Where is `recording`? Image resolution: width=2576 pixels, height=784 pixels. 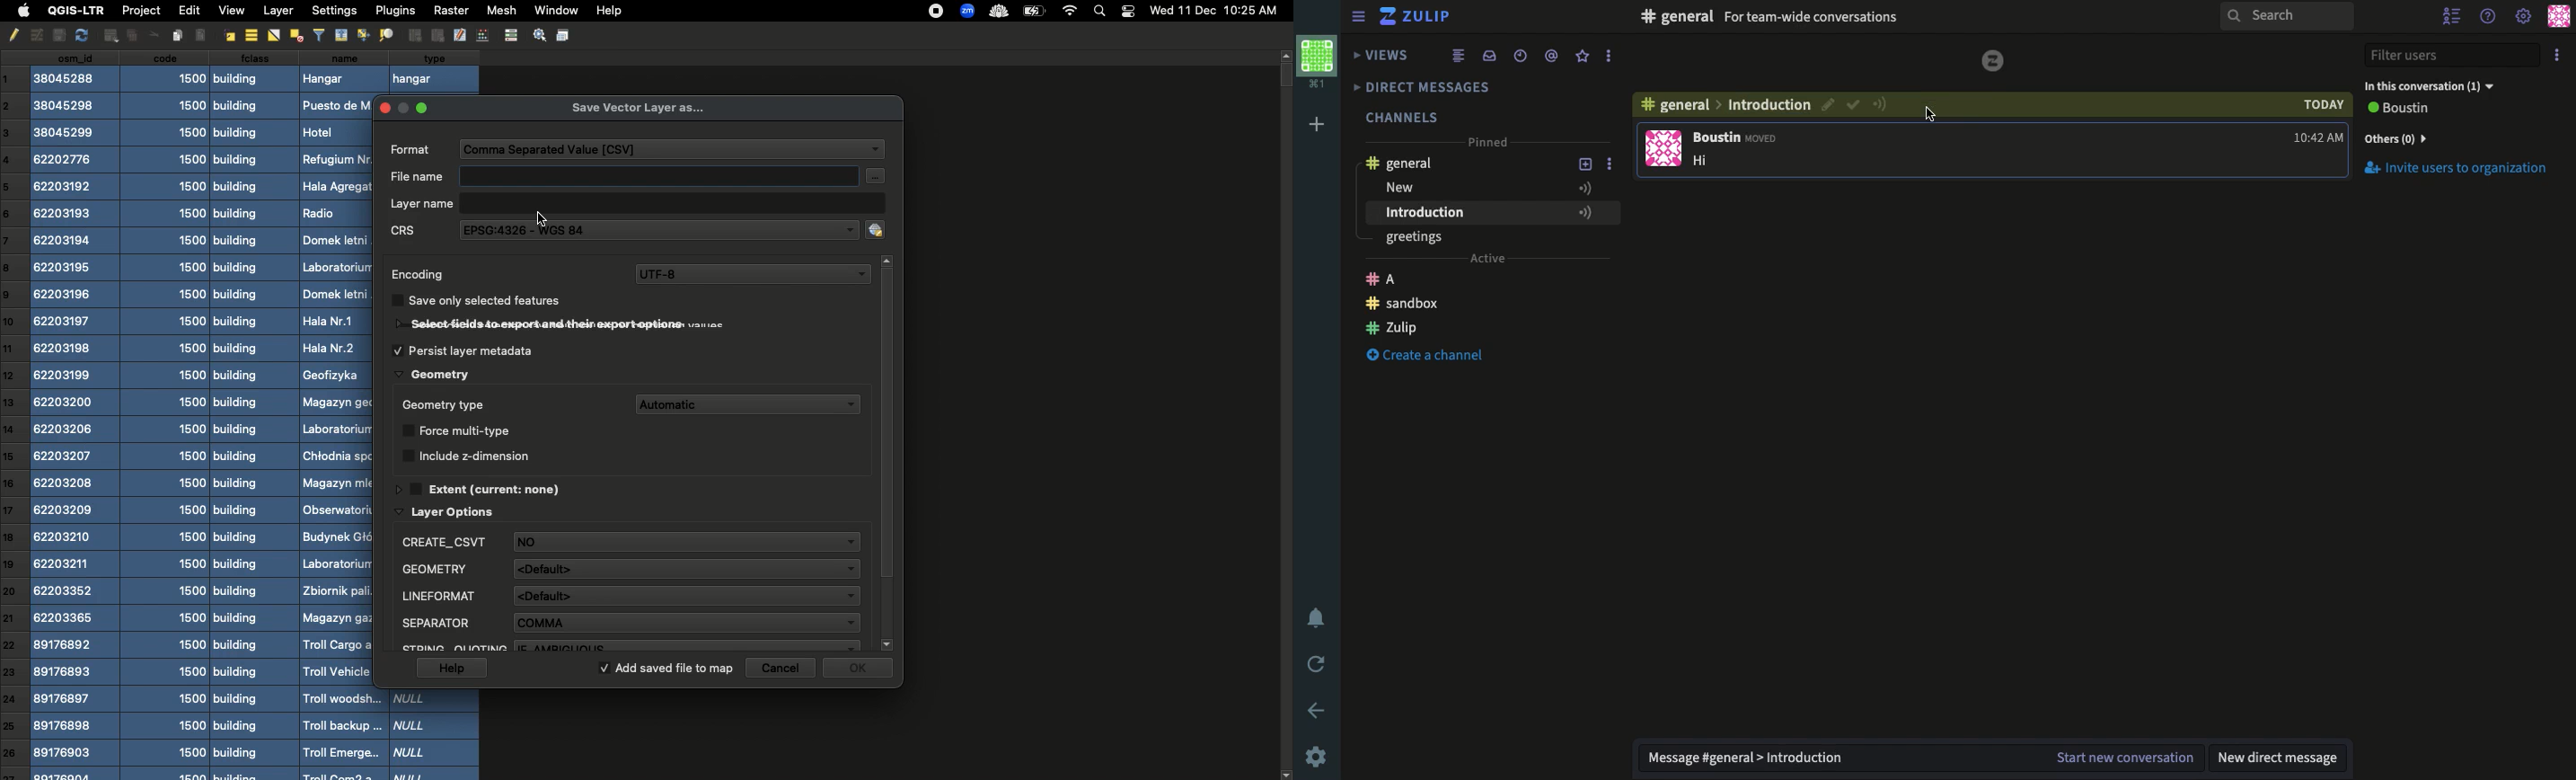 recording is located at coordinates (938, 11).